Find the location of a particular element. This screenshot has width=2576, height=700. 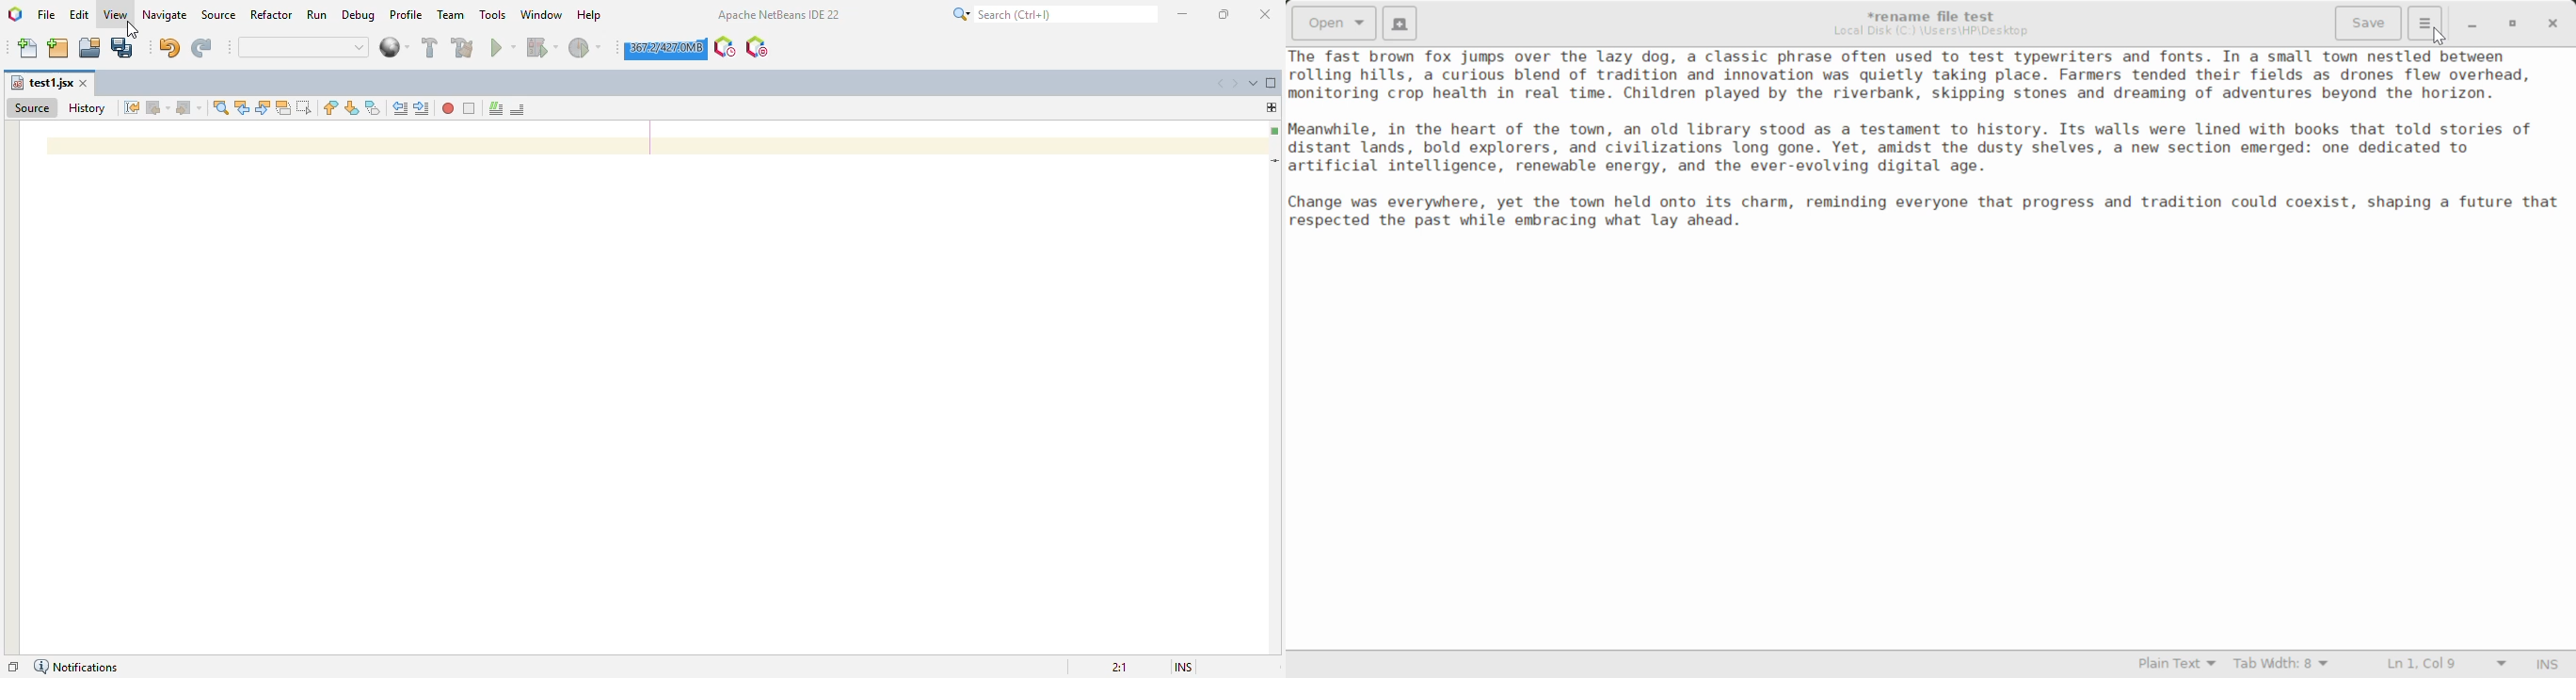

maximize is located at coordinates (1224, 13).